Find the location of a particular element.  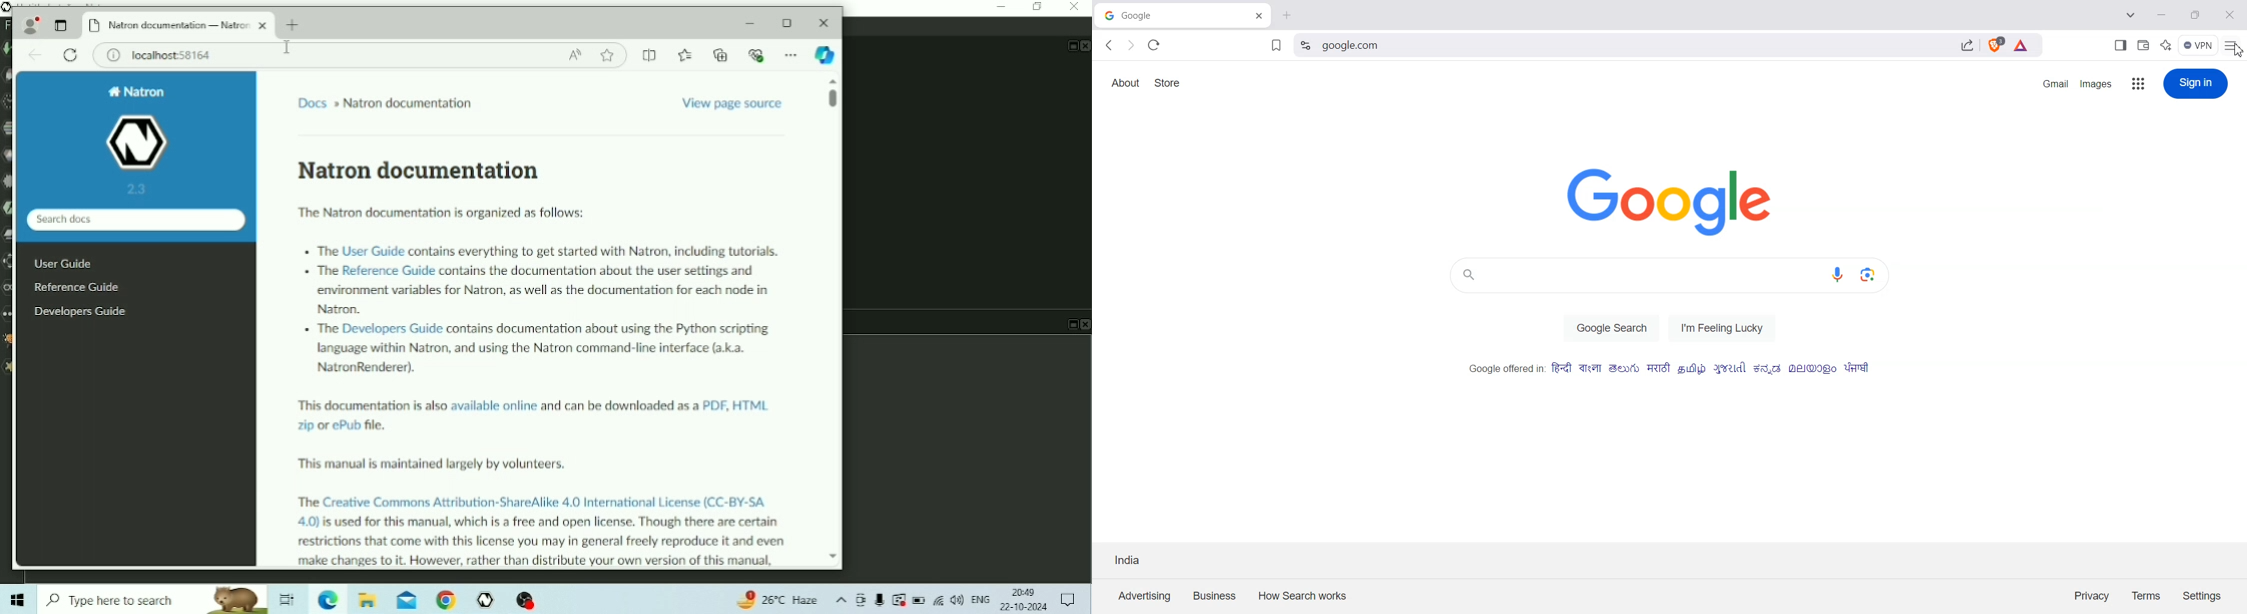

Hamburger Settings is located at coordinates (2234, 45).